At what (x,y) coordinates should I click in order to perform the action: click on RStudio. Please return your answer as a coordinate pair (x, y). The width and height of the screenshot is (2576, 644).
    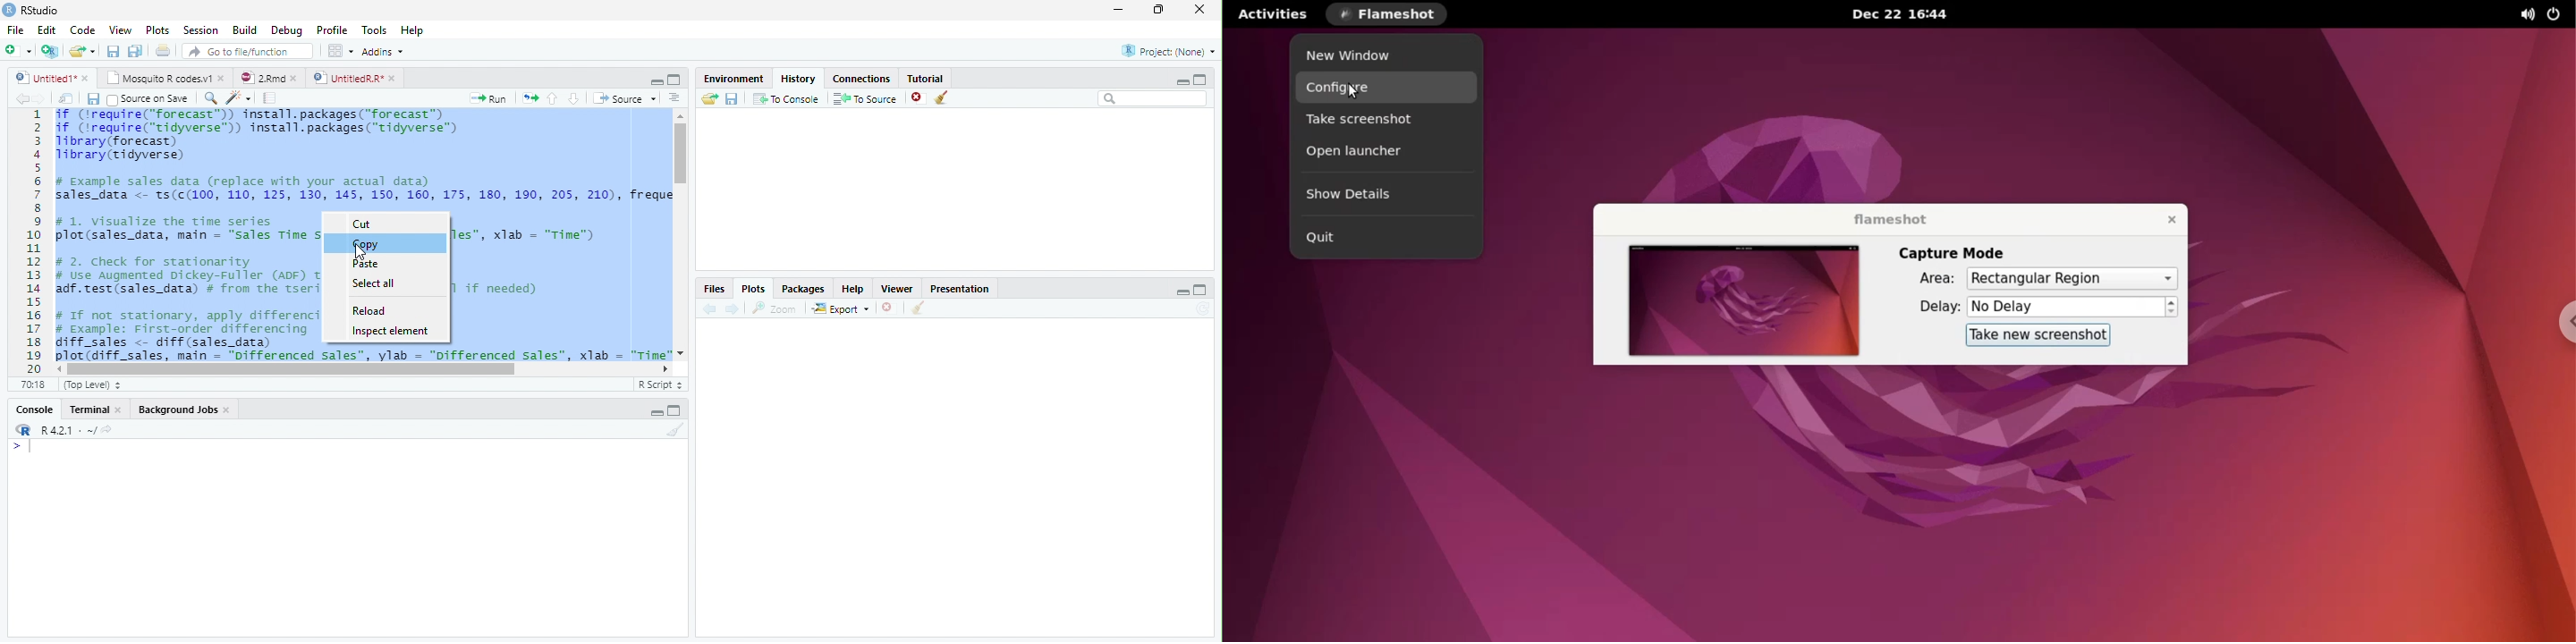
    Looking at the image, I should click on (35, 11).